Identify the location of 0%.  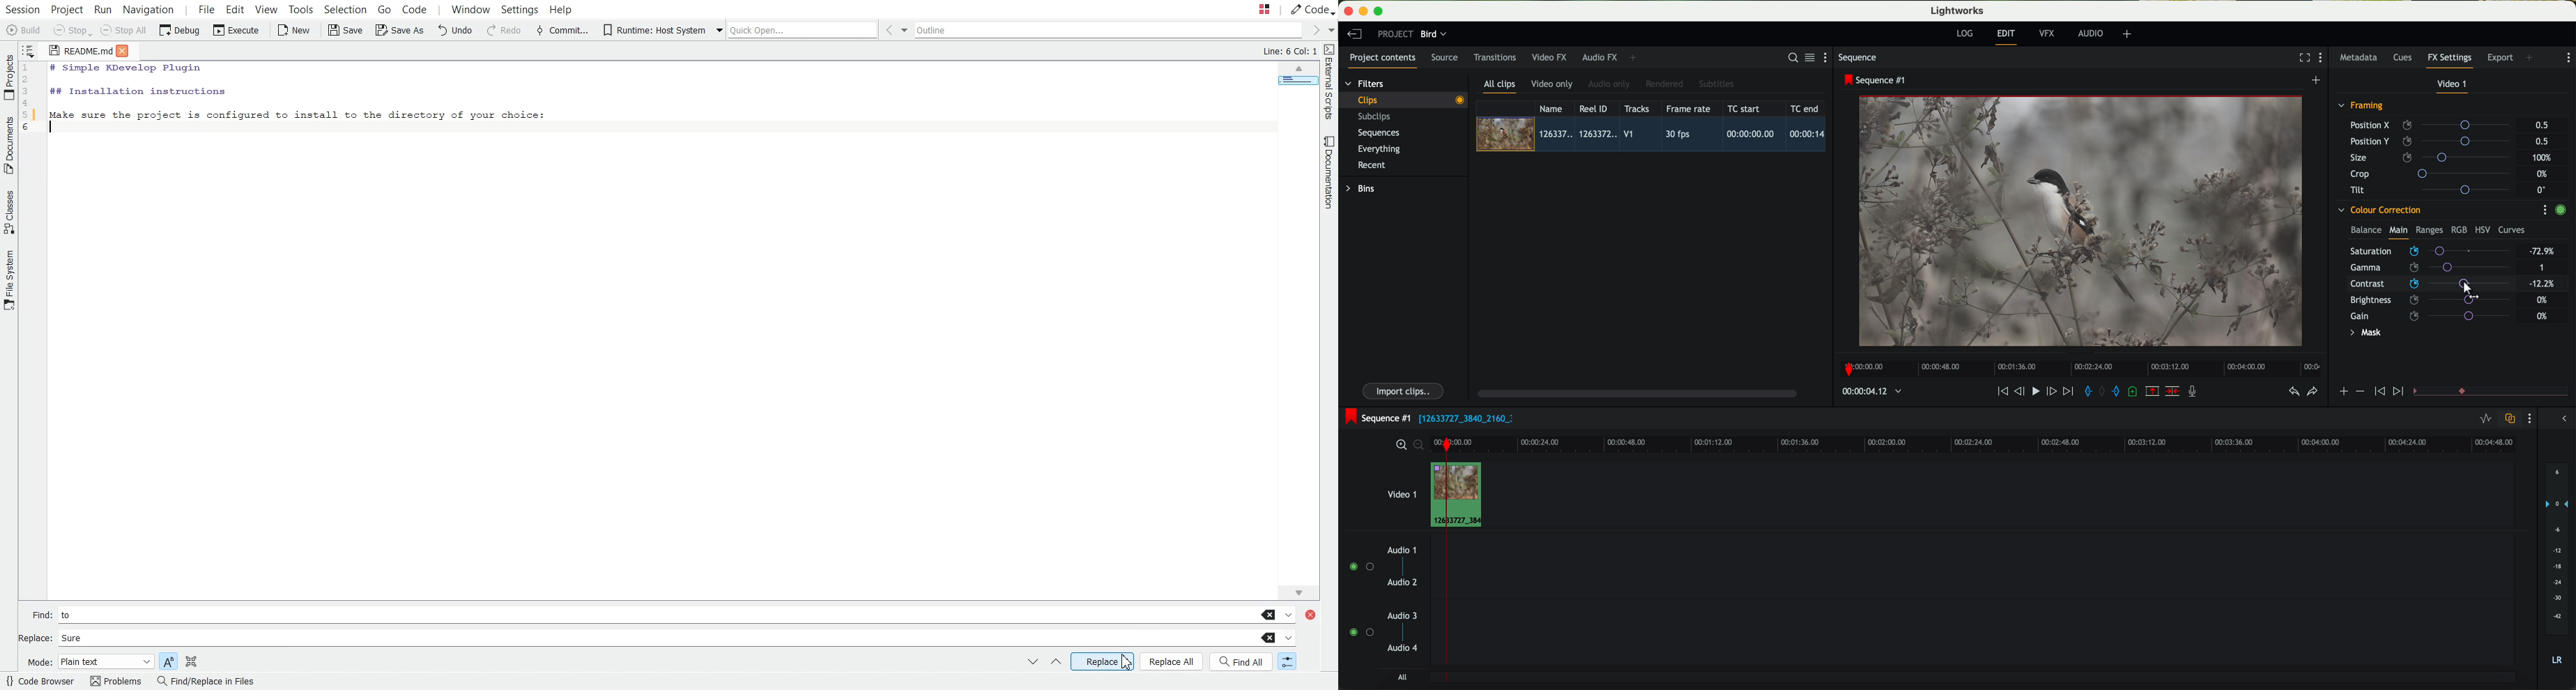
(2544, 174).